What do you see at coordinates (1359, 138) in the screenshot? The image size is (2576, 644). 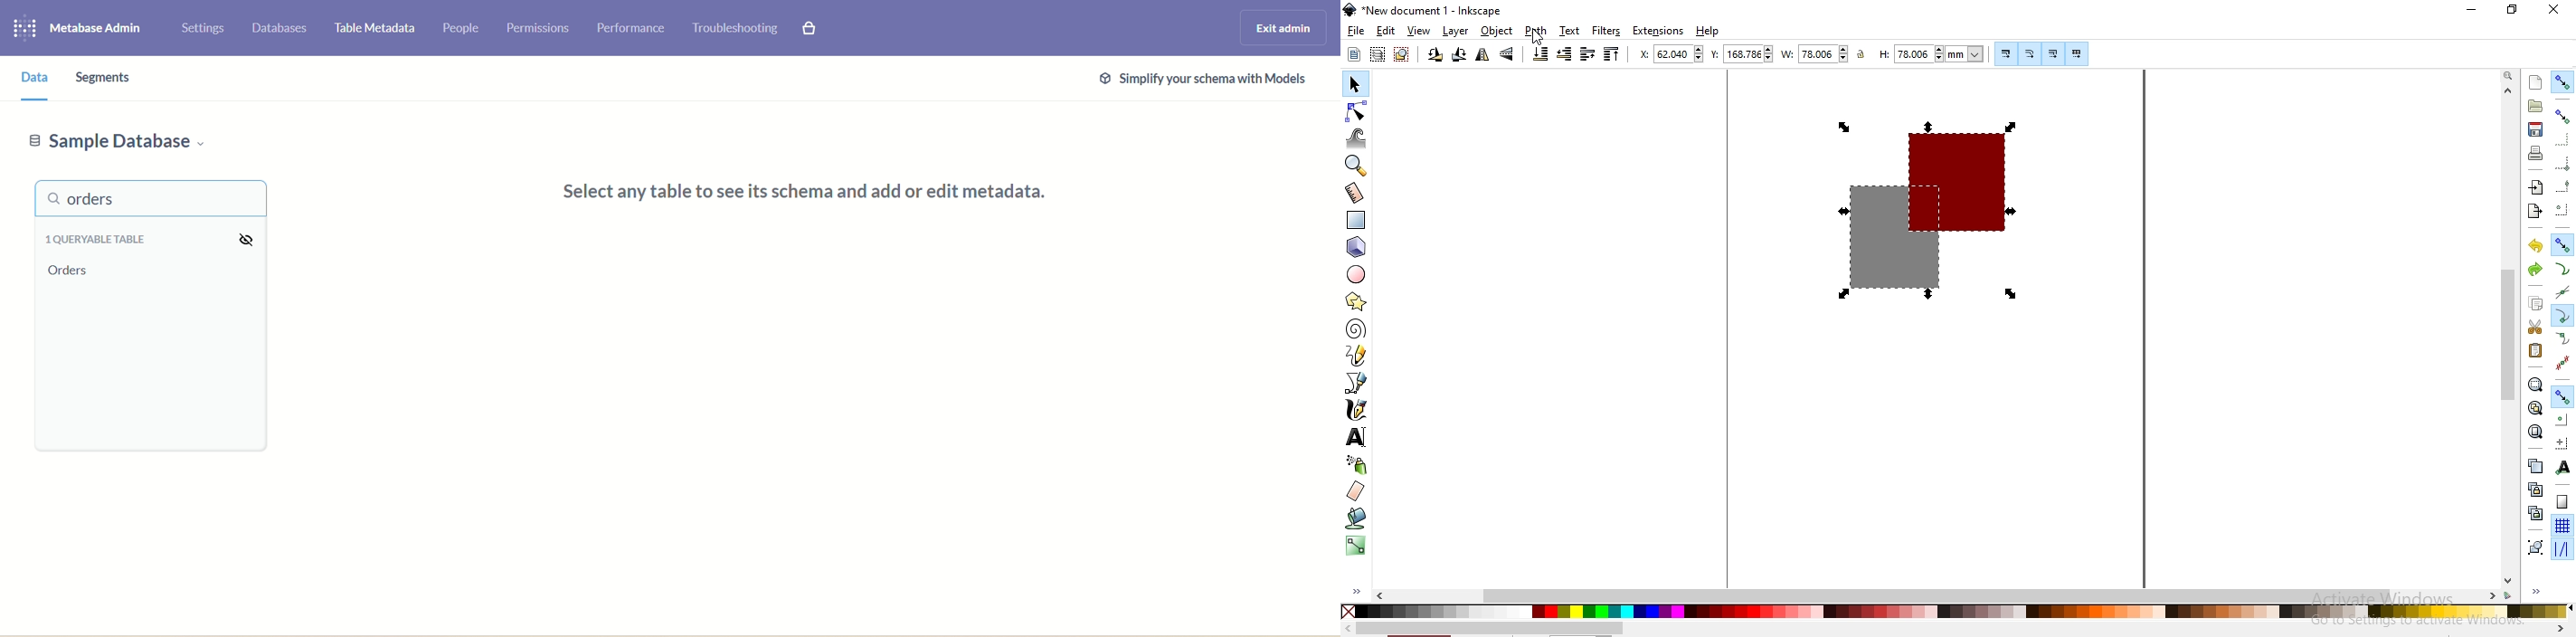 I see `tweak objects by sculpting or painting` at bounding box center [1359, 138].